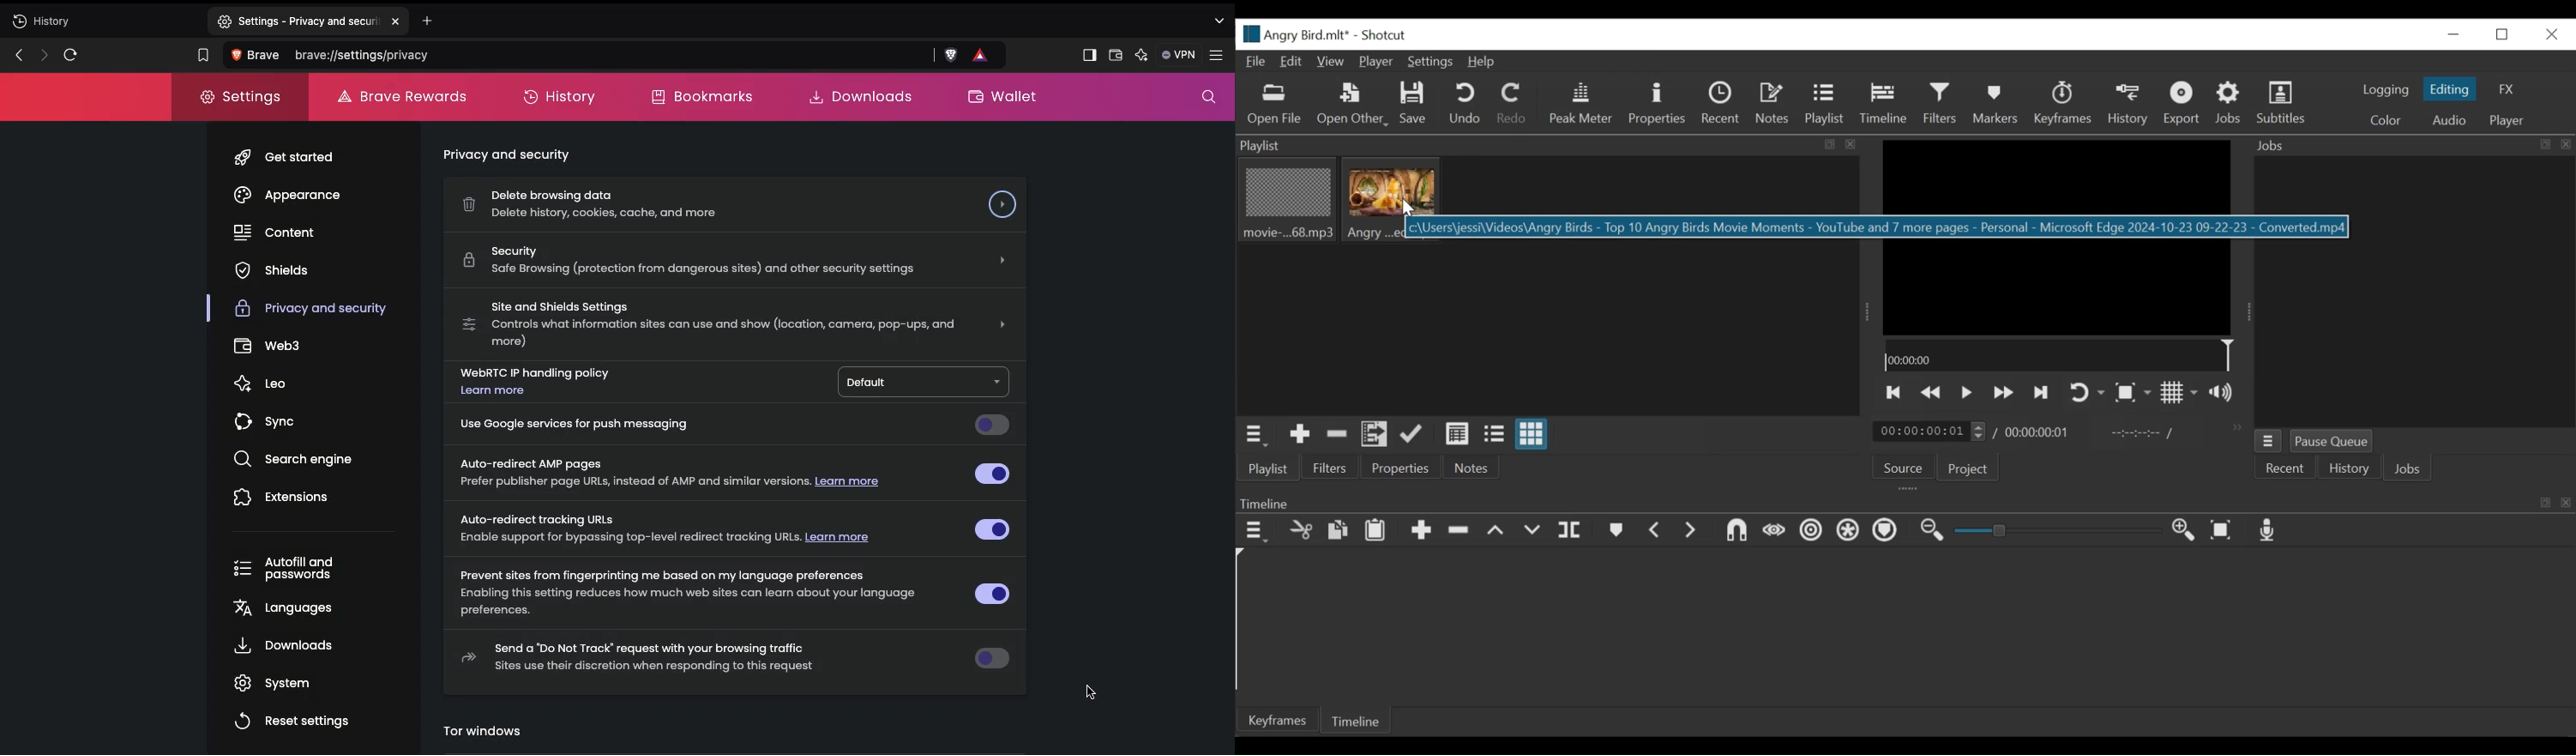 The image size is (2576, 756). What do you see at coordinates (1464, 104) in the screenshot?
I see `Undo` at bounding box center [1464, 104].